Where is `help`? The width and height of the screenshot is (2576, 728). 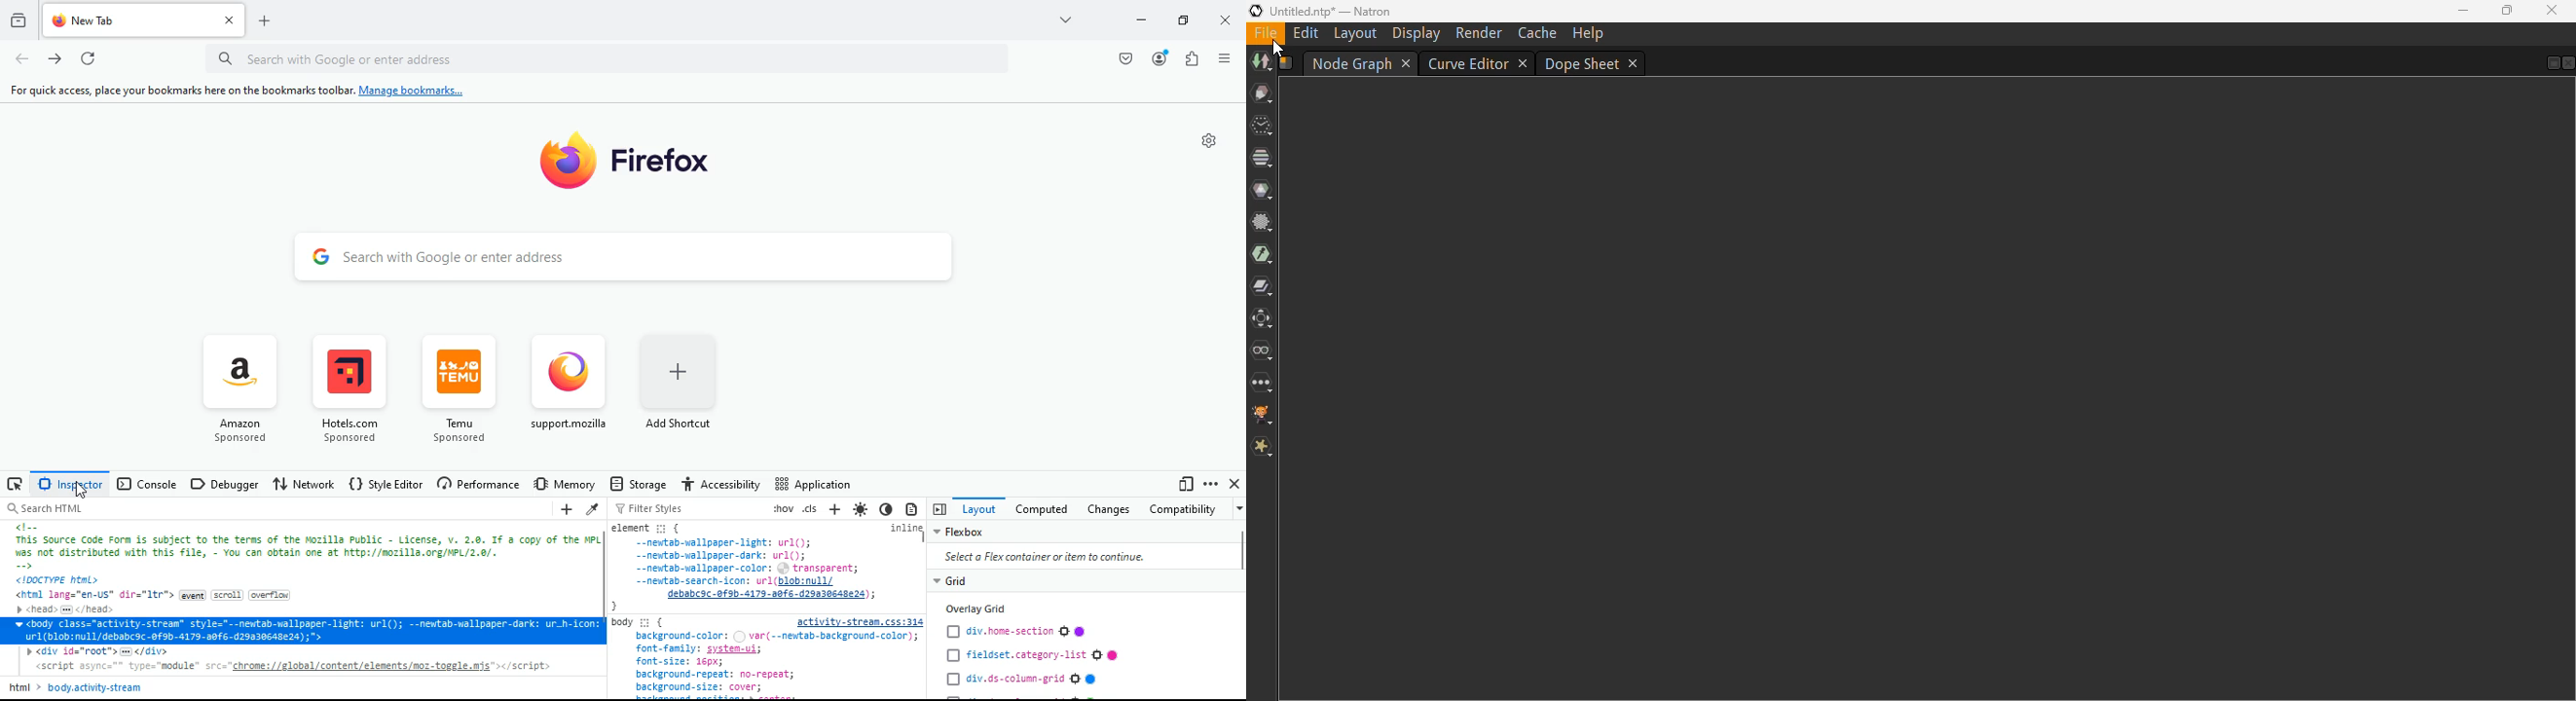
help is located at coordinates (1589, 34).